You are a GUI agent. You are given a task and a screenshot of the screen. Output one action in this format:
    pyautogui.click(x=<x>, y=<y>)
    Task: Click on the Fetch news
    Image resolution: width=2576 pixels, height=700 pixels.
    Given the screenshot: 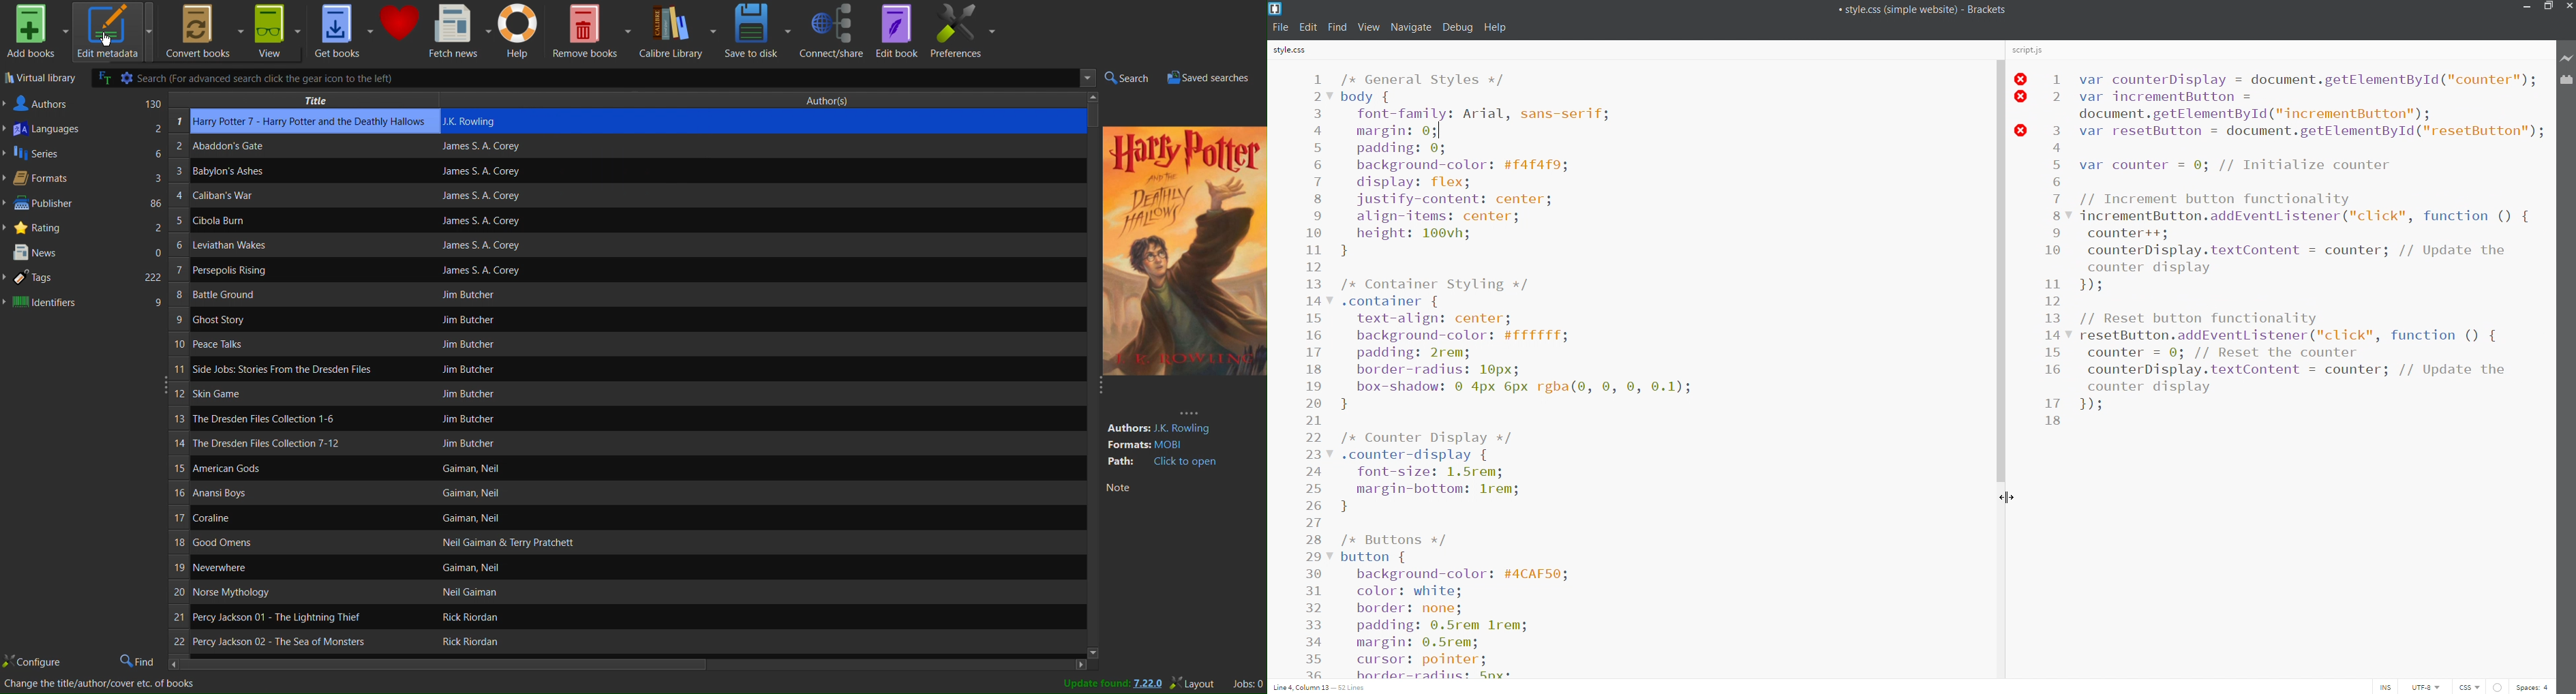 What is the action you would take?
    pyautogui.click(x=459, y=31)
    